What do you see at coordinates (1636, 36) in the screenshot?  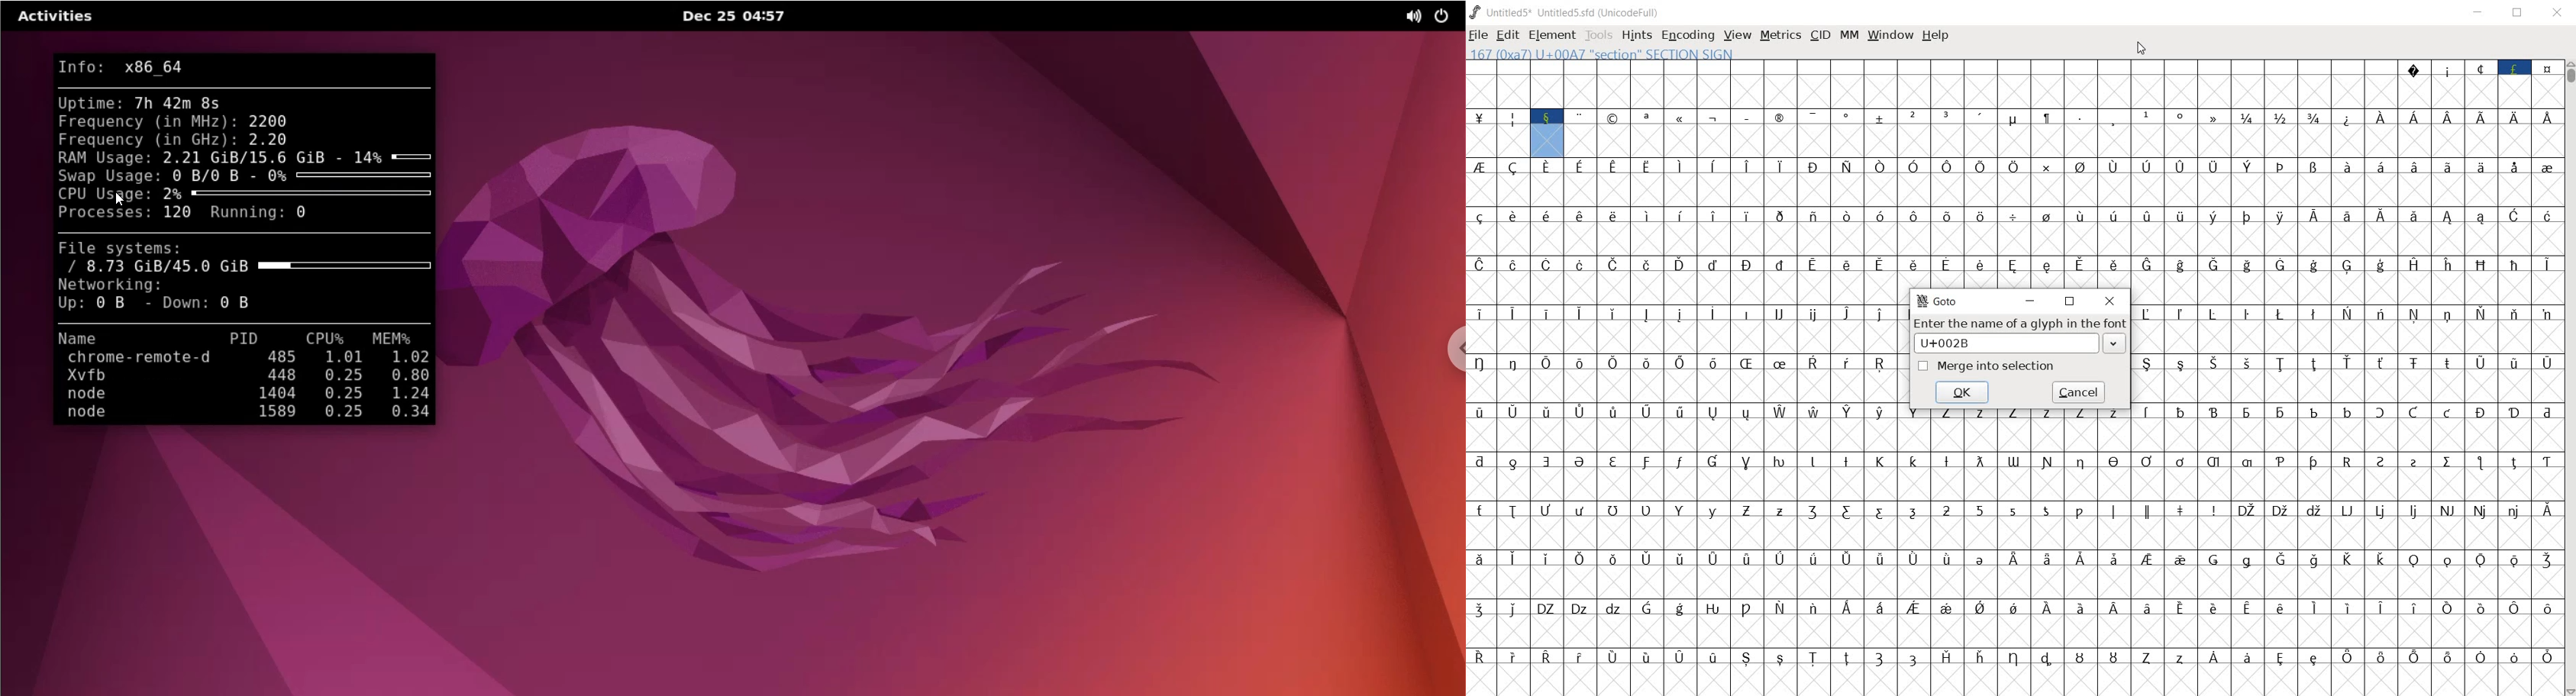 I see `hints` at bounding box center [1636, 36].